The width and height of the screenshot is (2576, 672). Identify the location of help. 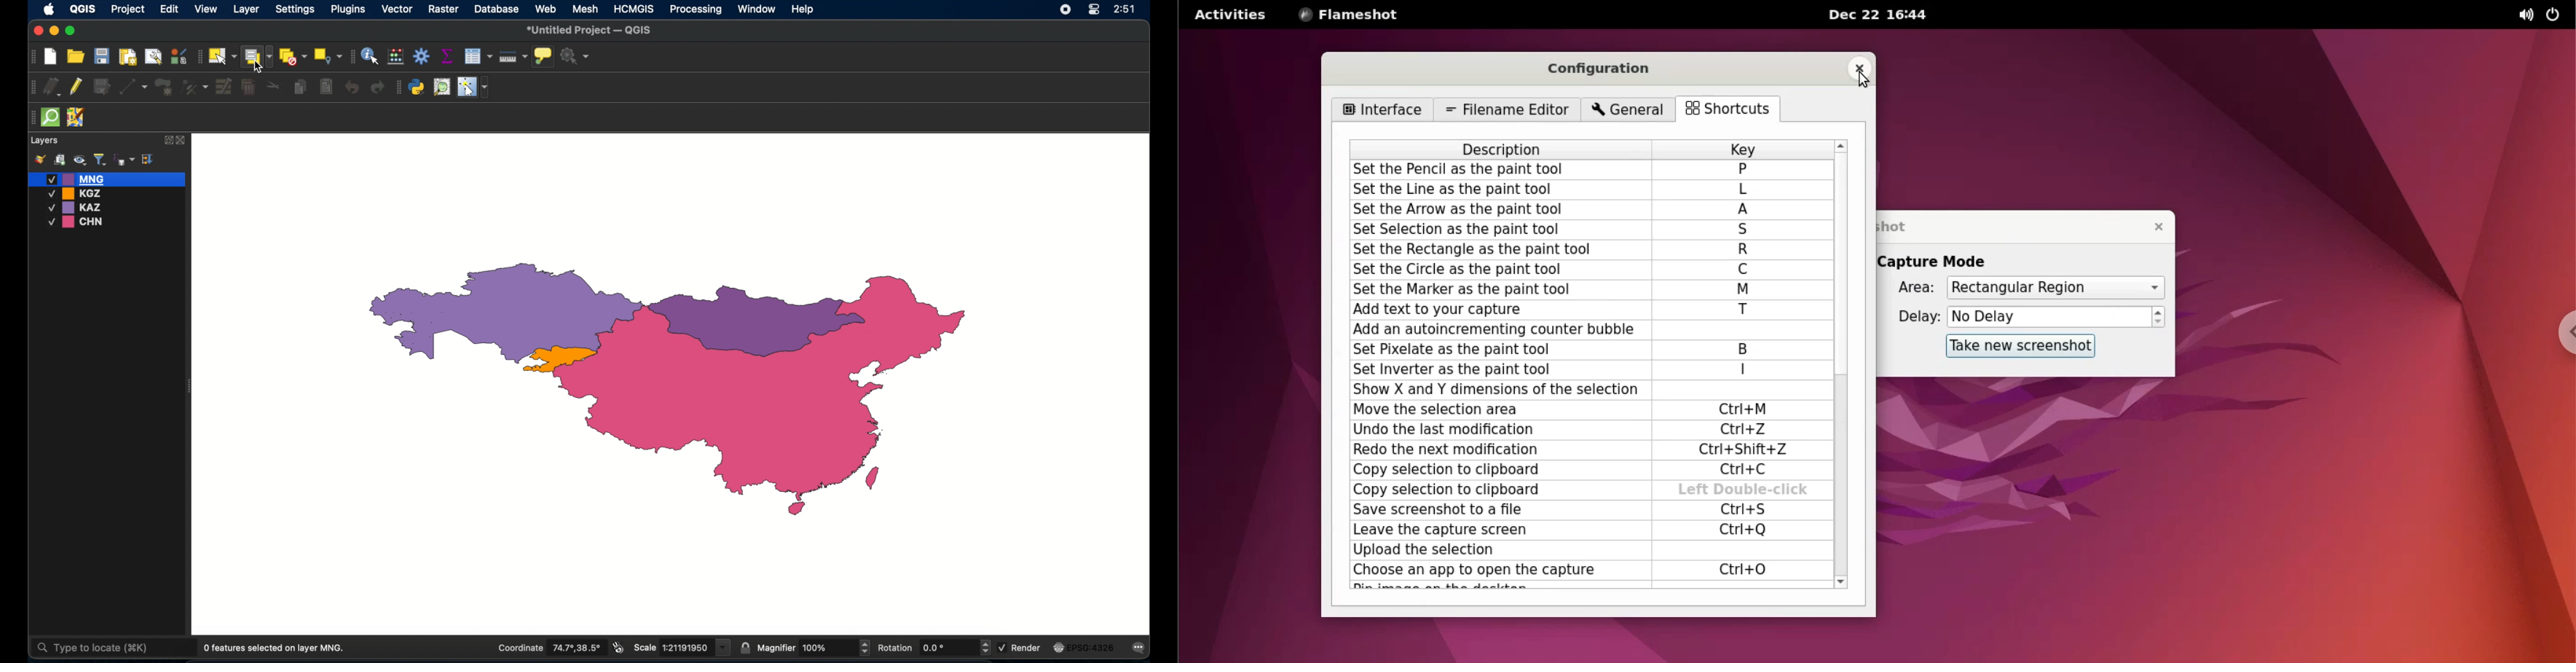
(805, 10).